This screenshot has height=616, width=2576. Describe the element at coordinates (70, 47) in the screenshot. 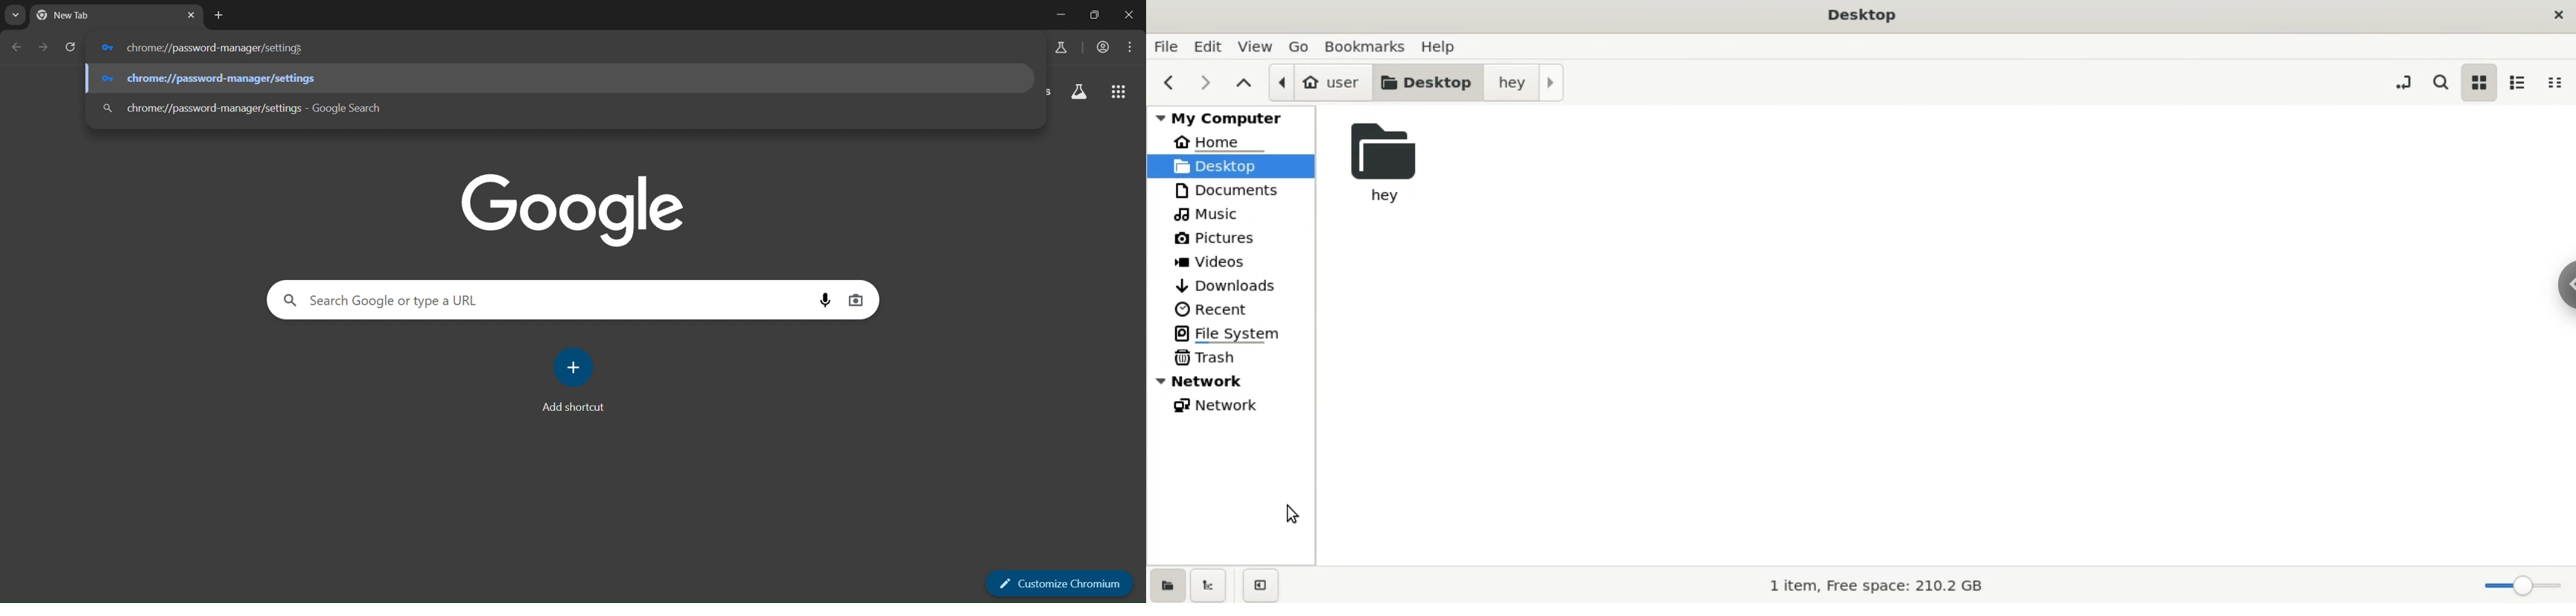

I see `reload page` at that location.